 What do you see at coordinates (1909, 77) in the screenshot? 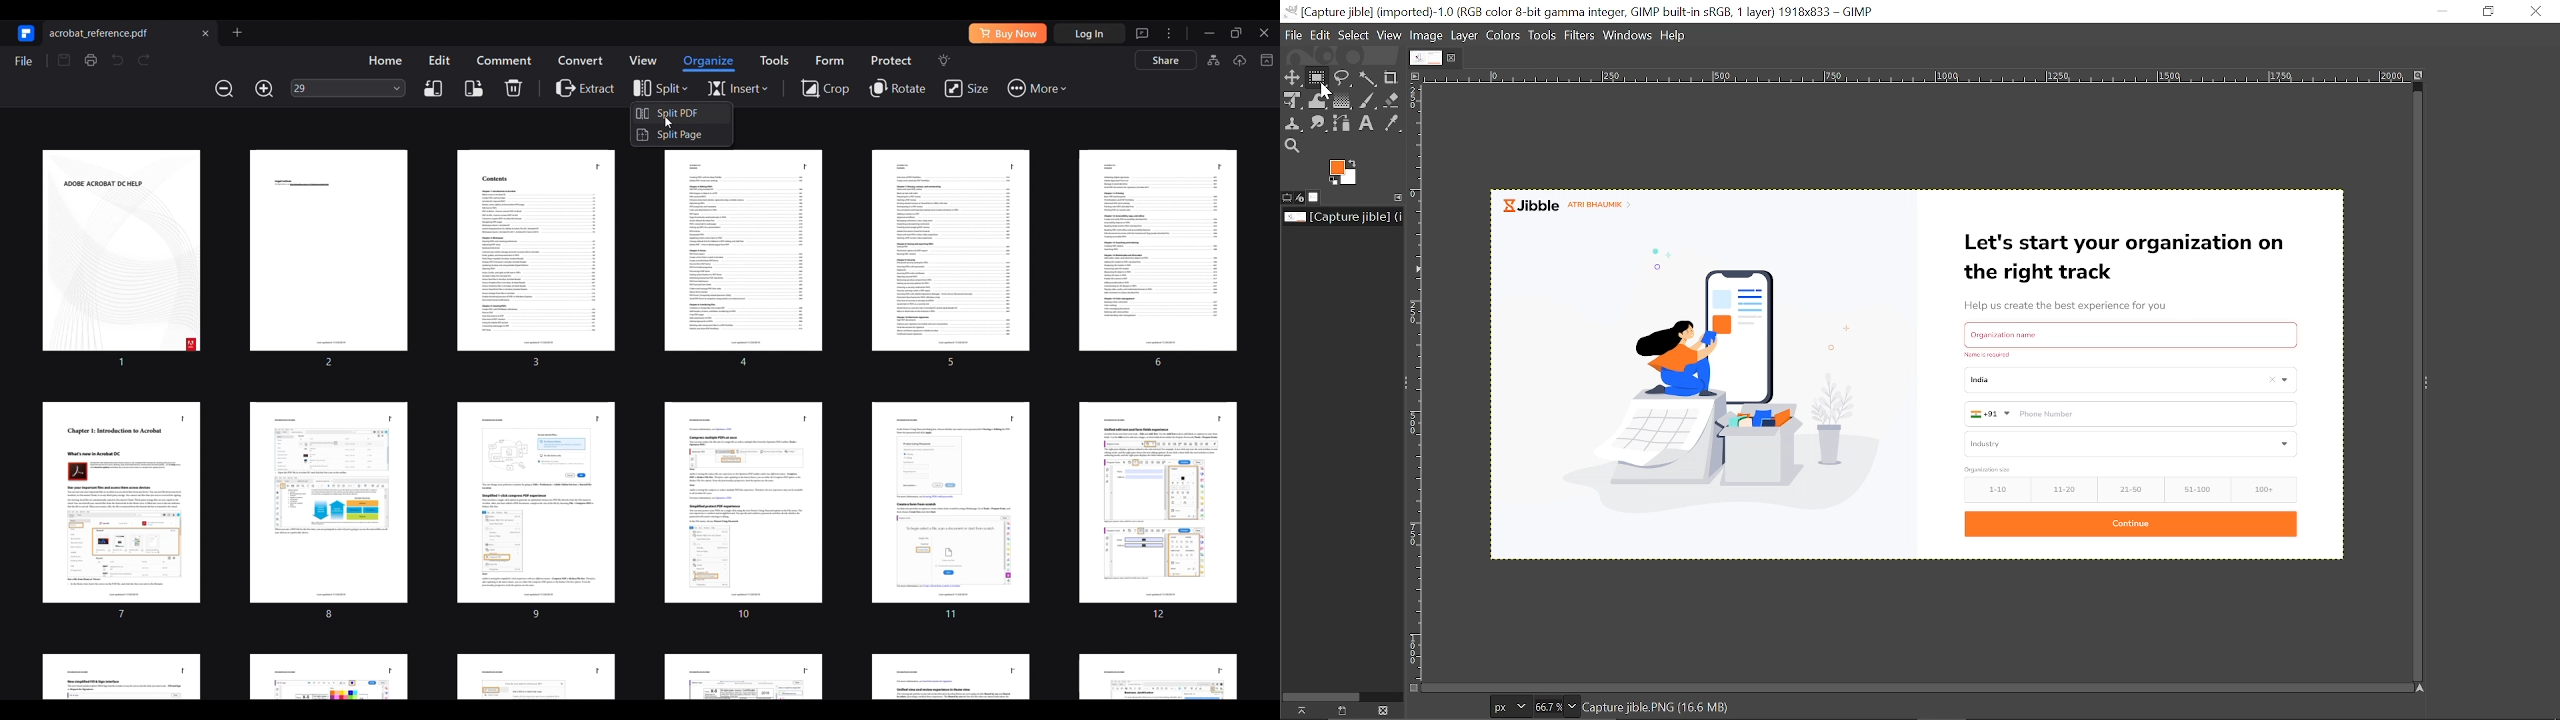
I see `horizontal ruler` at bounding box center [1909, 77].